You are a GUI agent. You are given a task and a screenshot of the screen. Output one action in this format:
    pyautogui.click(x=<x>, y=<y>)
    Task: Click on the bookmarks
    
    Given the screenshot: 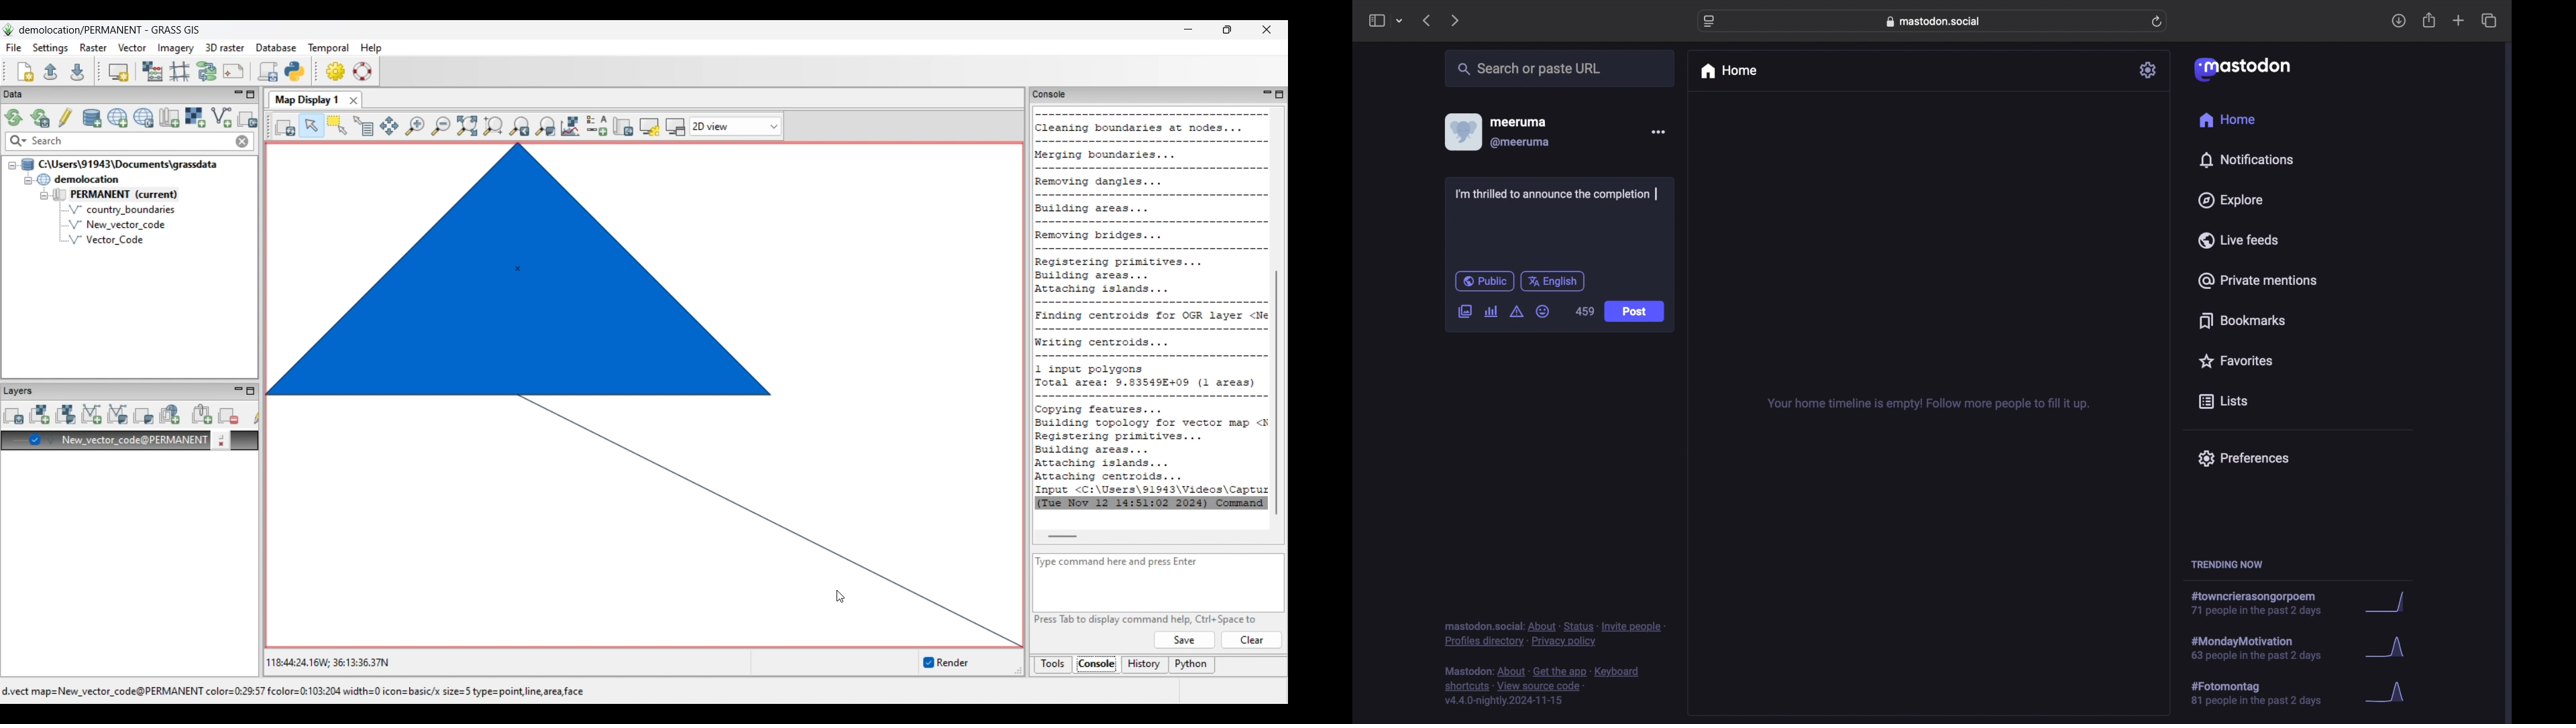 What is the action you would take?
    pyautogui.click(x=2245, y=320)
    